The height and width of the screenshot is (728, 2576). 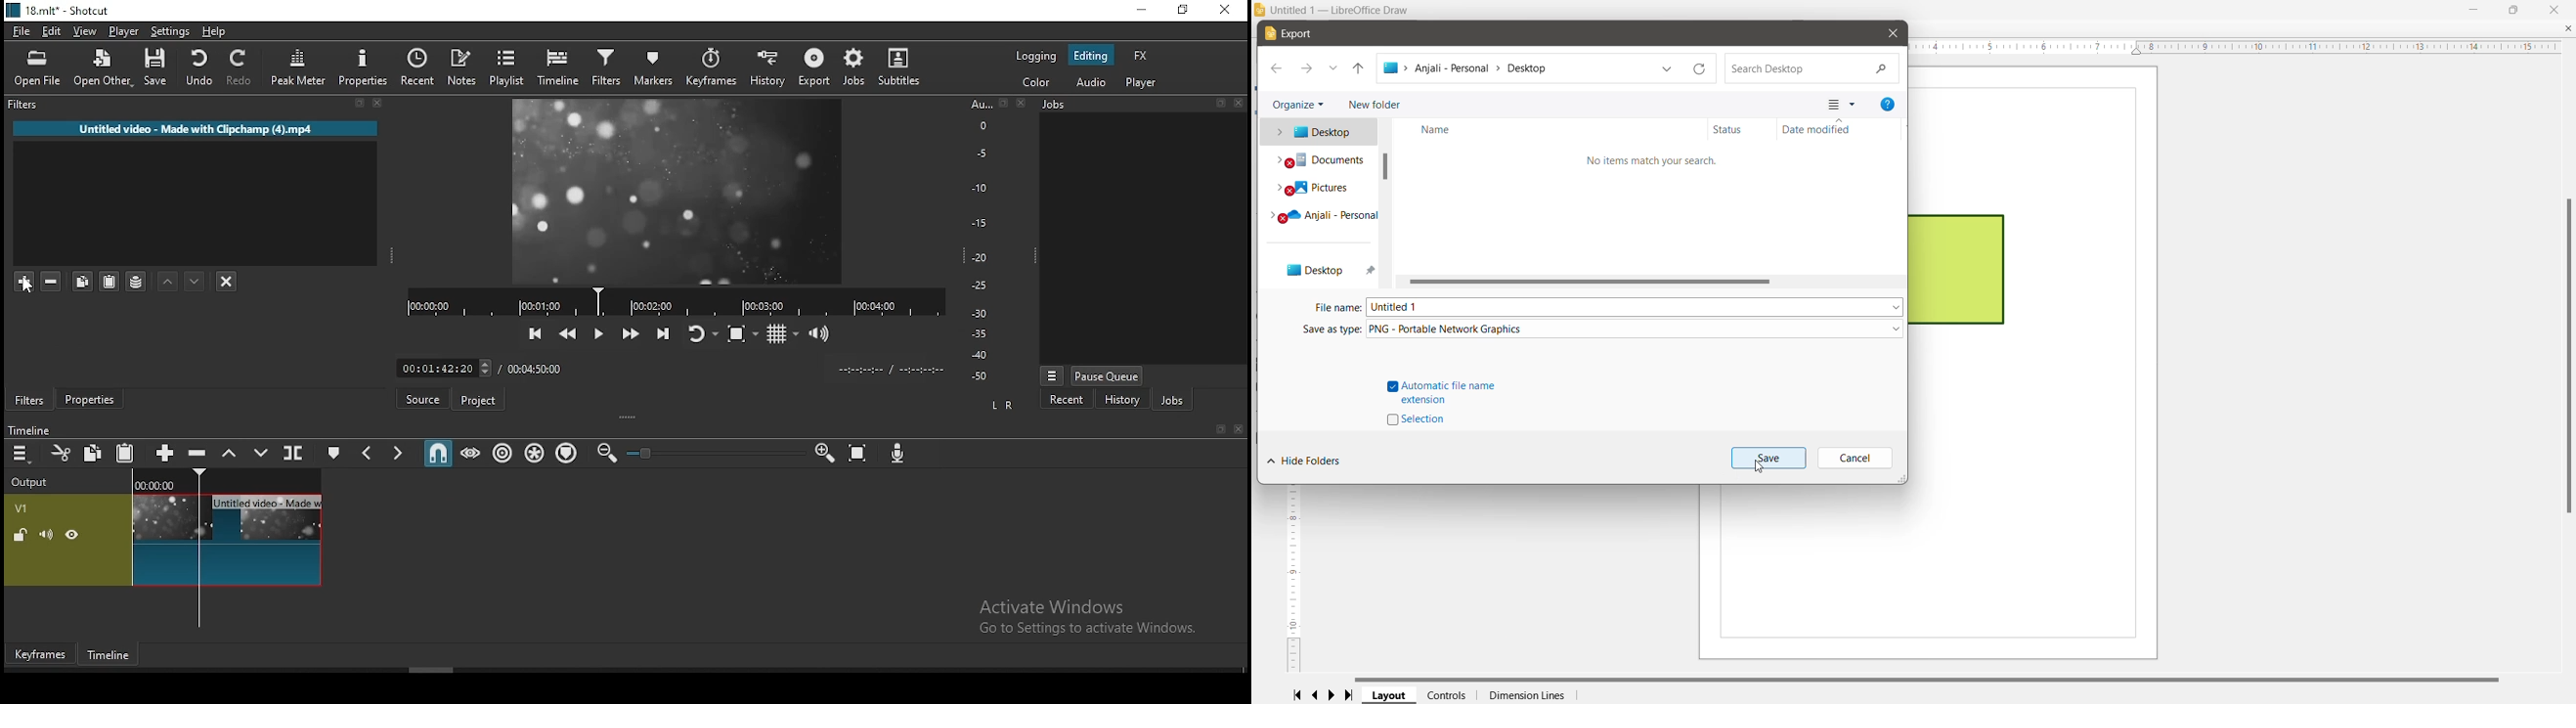 I want to click on Scroll to last page, so click(x=1353, y=696).